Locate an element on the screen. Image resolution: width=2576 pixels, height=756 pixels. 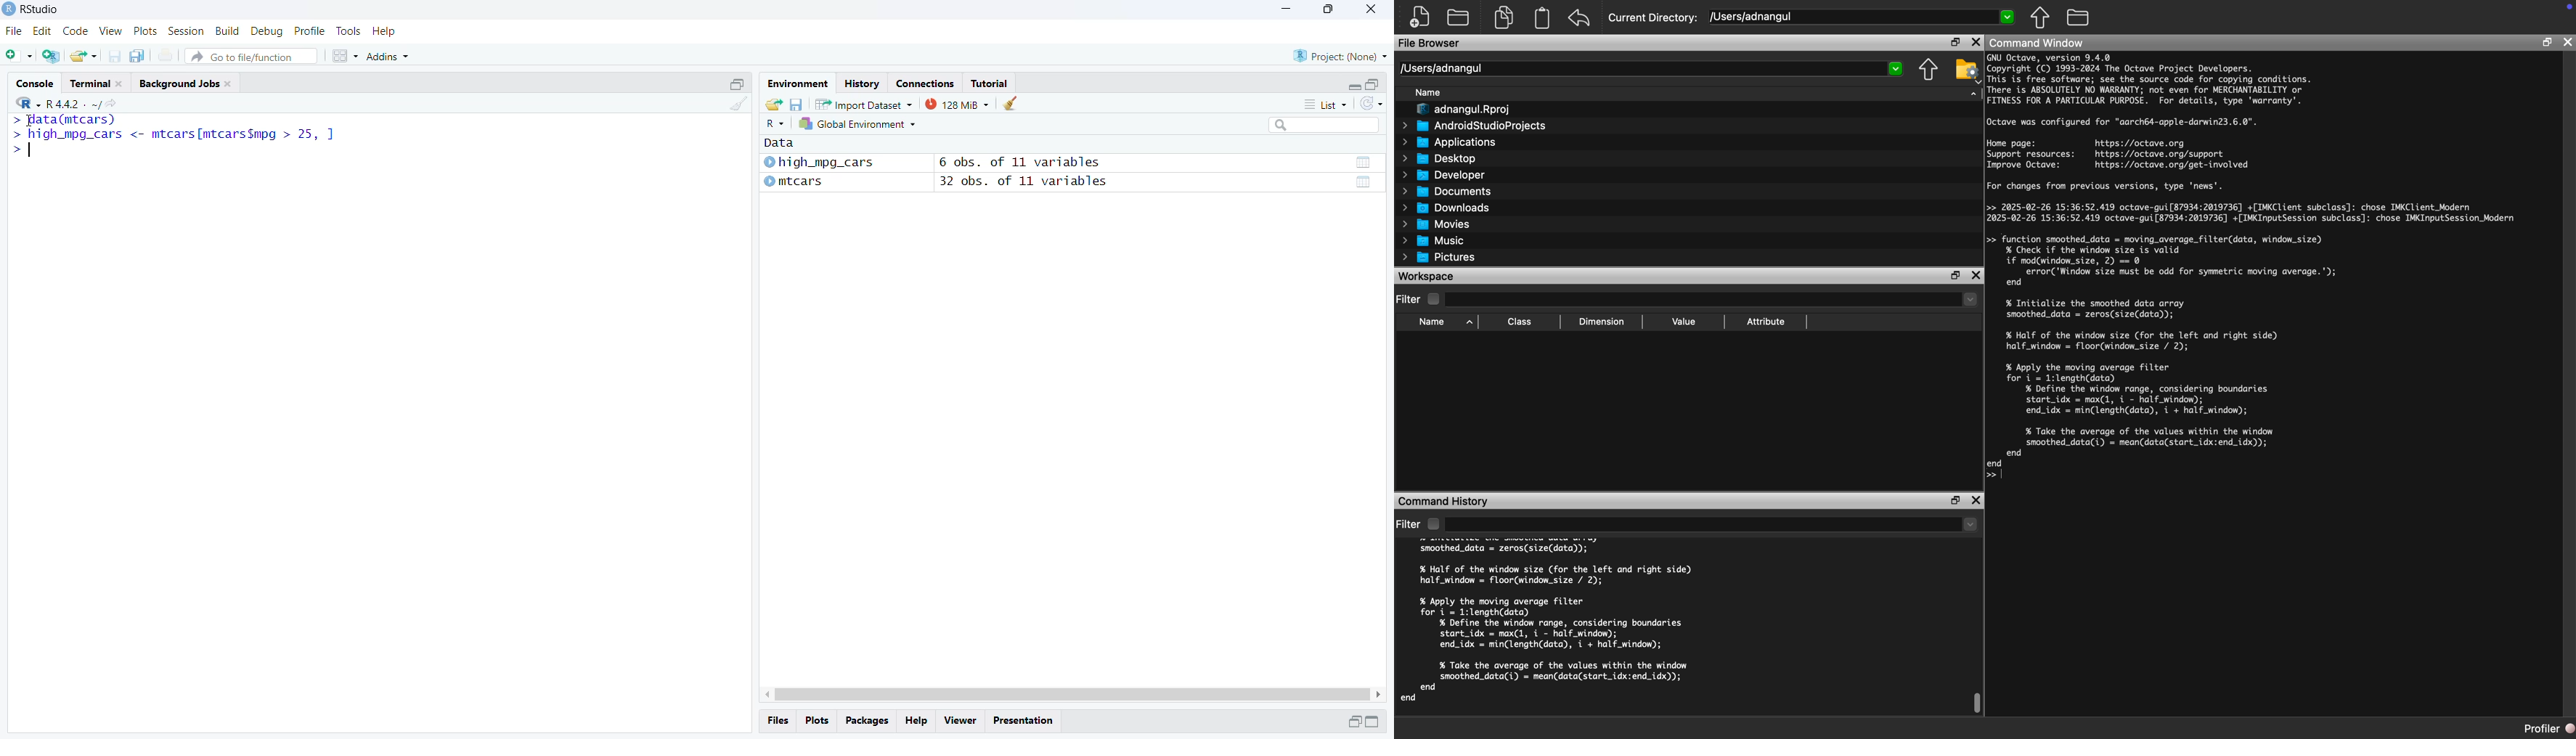
save current document is located at coordinates (114, 55).